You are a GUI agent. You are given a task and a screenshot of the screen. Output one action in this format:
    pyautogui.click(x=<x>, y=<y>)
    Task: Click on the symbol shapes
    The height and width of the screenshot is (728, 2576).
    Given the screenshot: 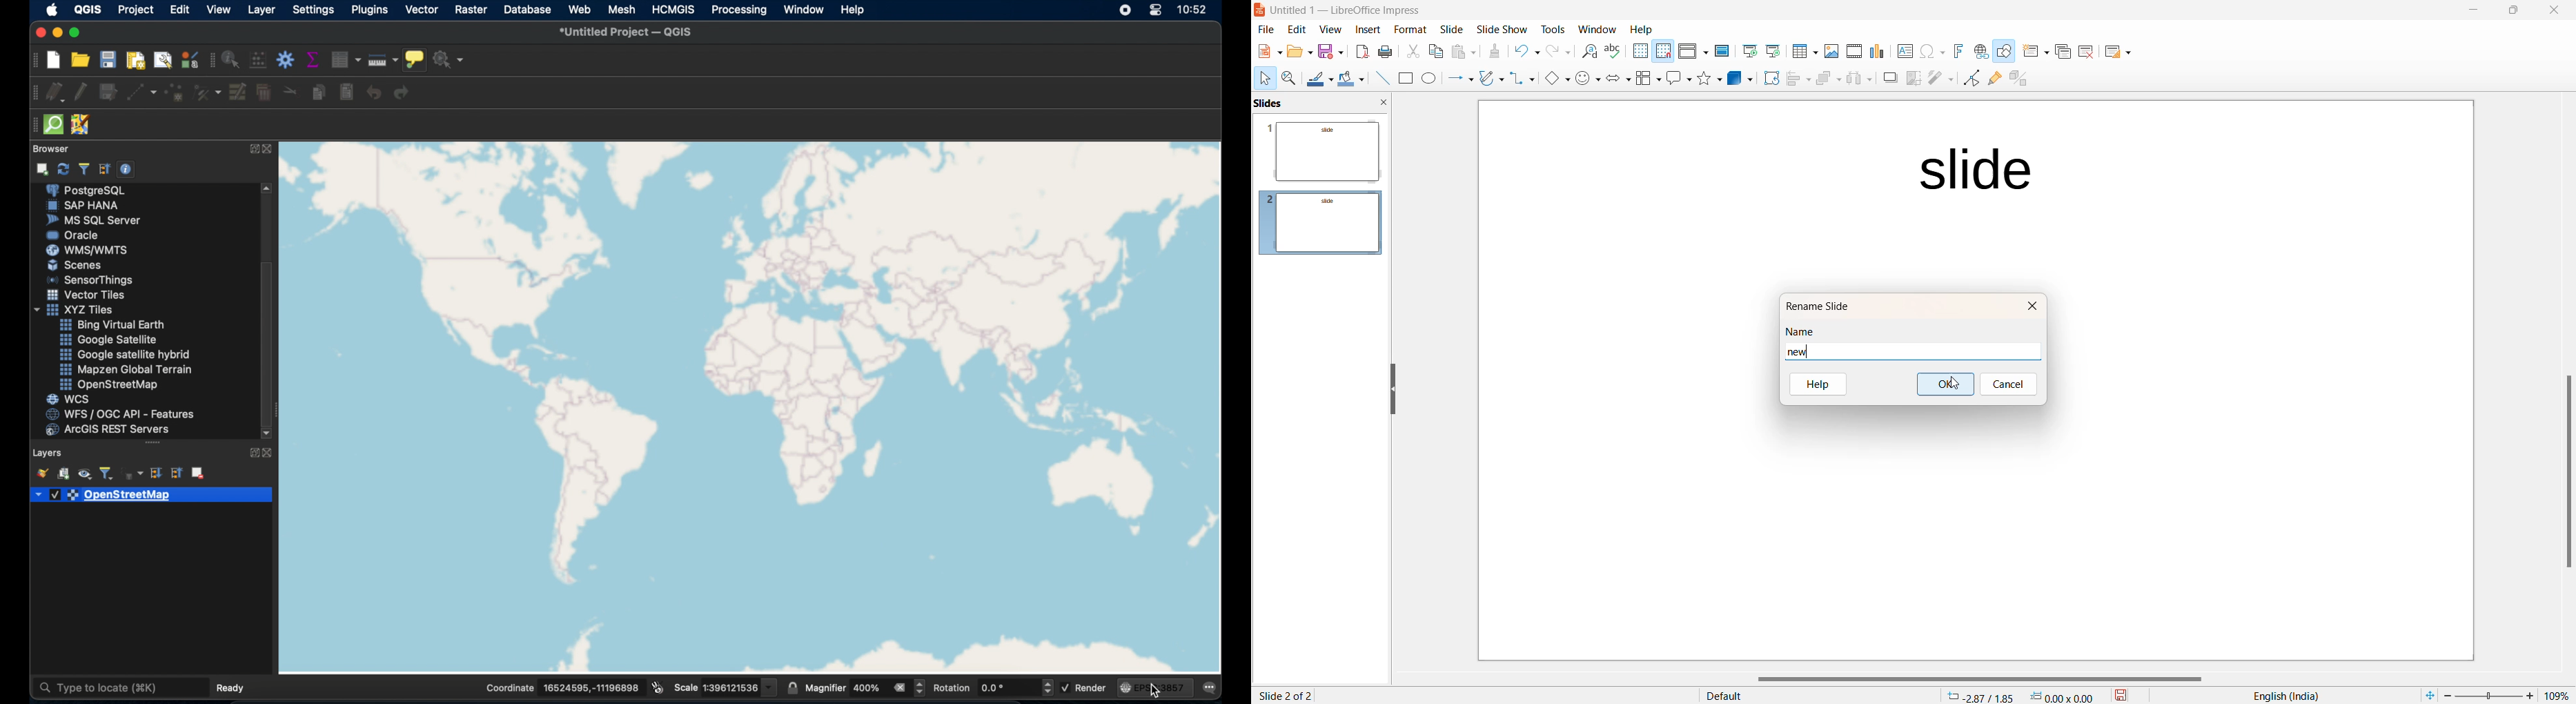 What is the action you would take?
    pyautogui.click(x=1587, y=79)
    